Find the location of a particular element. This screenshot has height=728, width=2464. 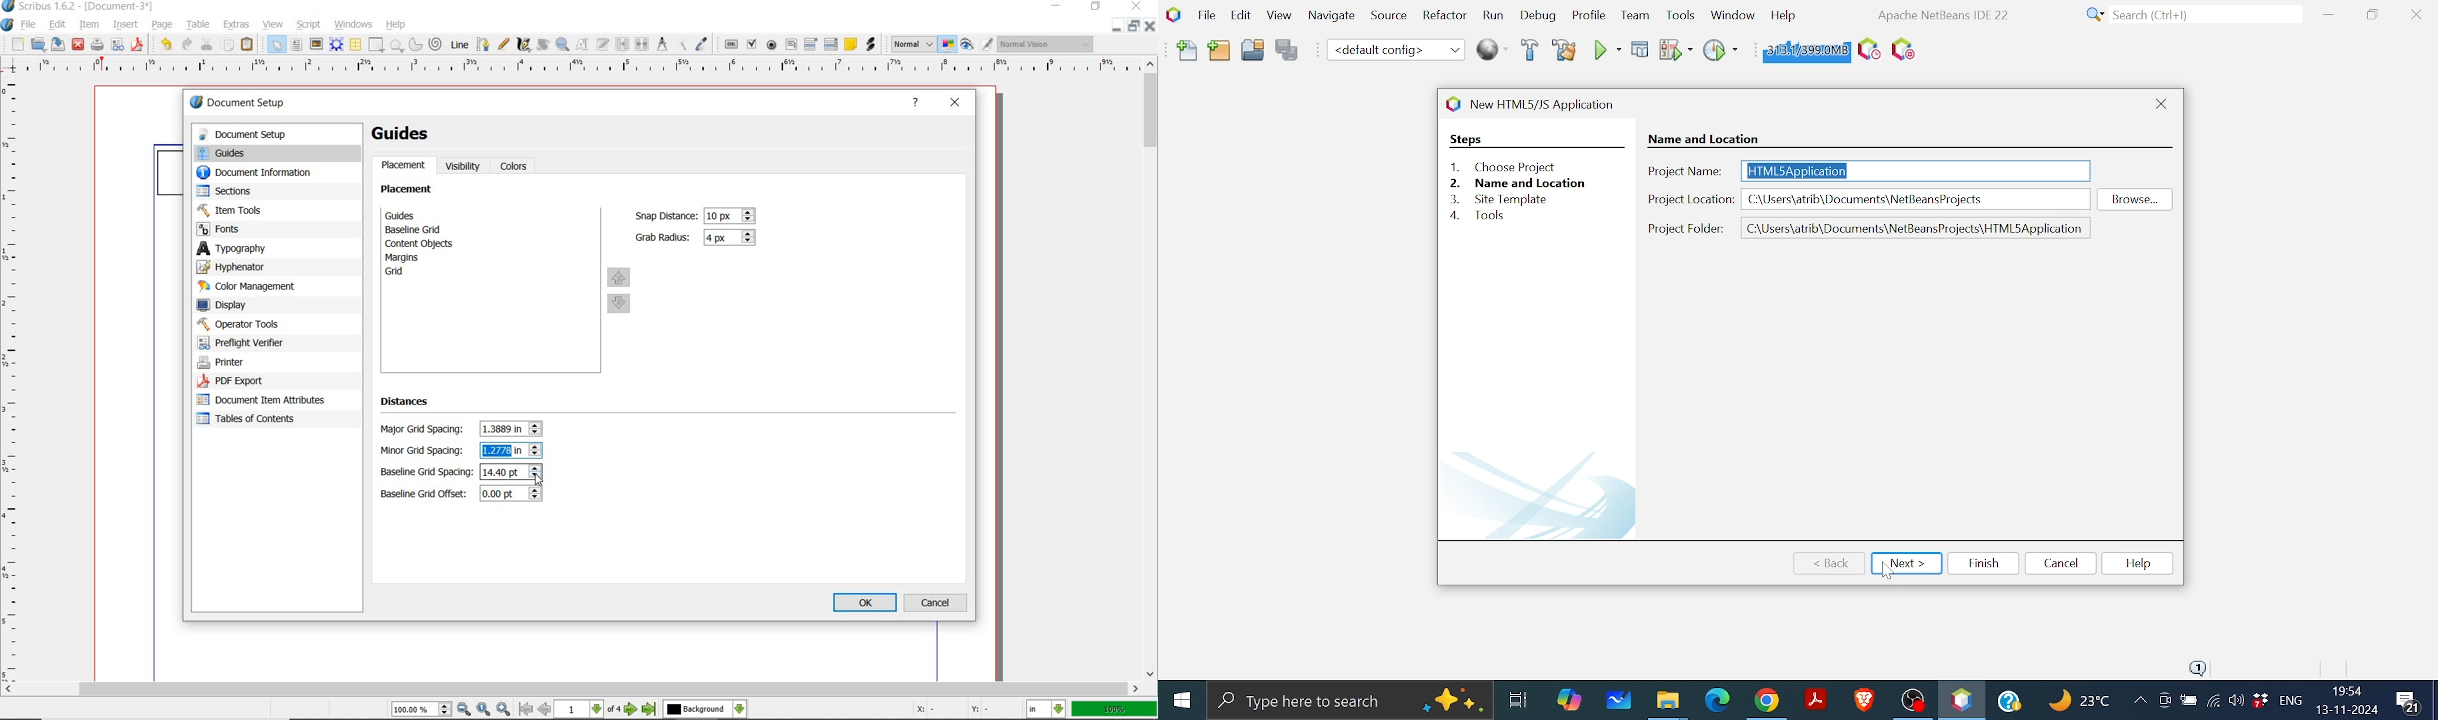

Show hidden icons is located at coordinates (2139, 702).